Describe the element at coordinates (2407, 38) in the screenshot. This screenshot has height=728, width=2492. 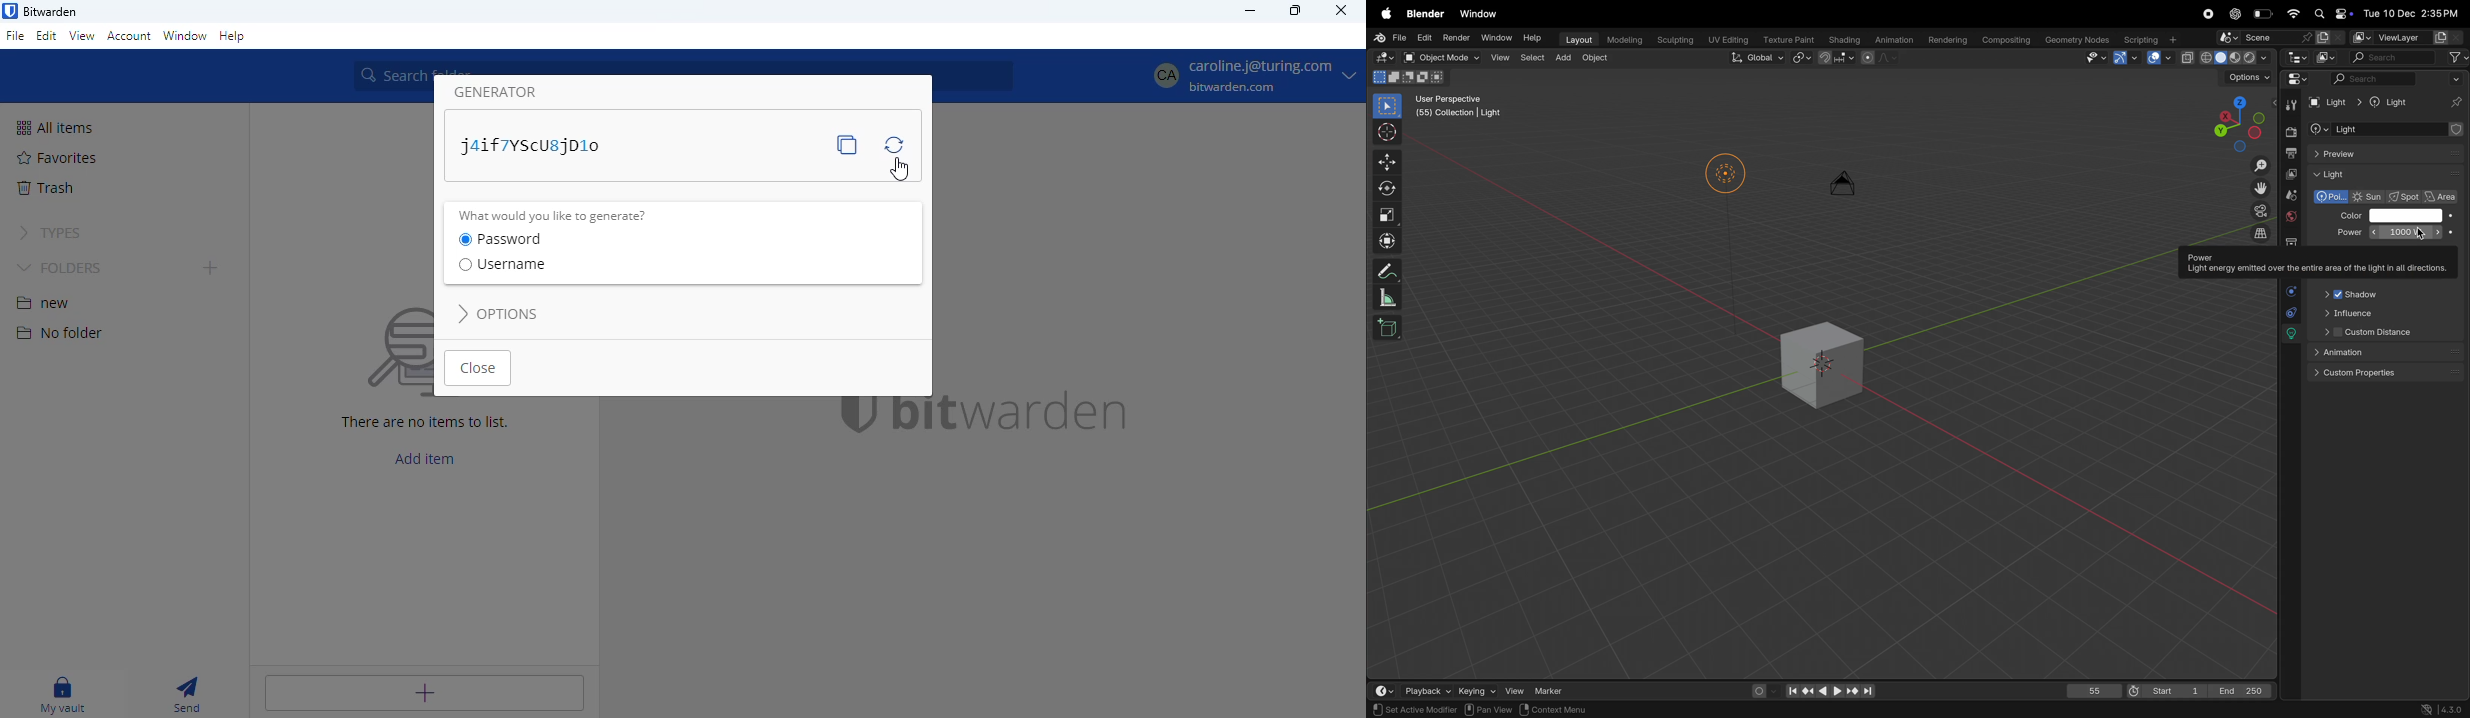
I see `view layer` at that location.